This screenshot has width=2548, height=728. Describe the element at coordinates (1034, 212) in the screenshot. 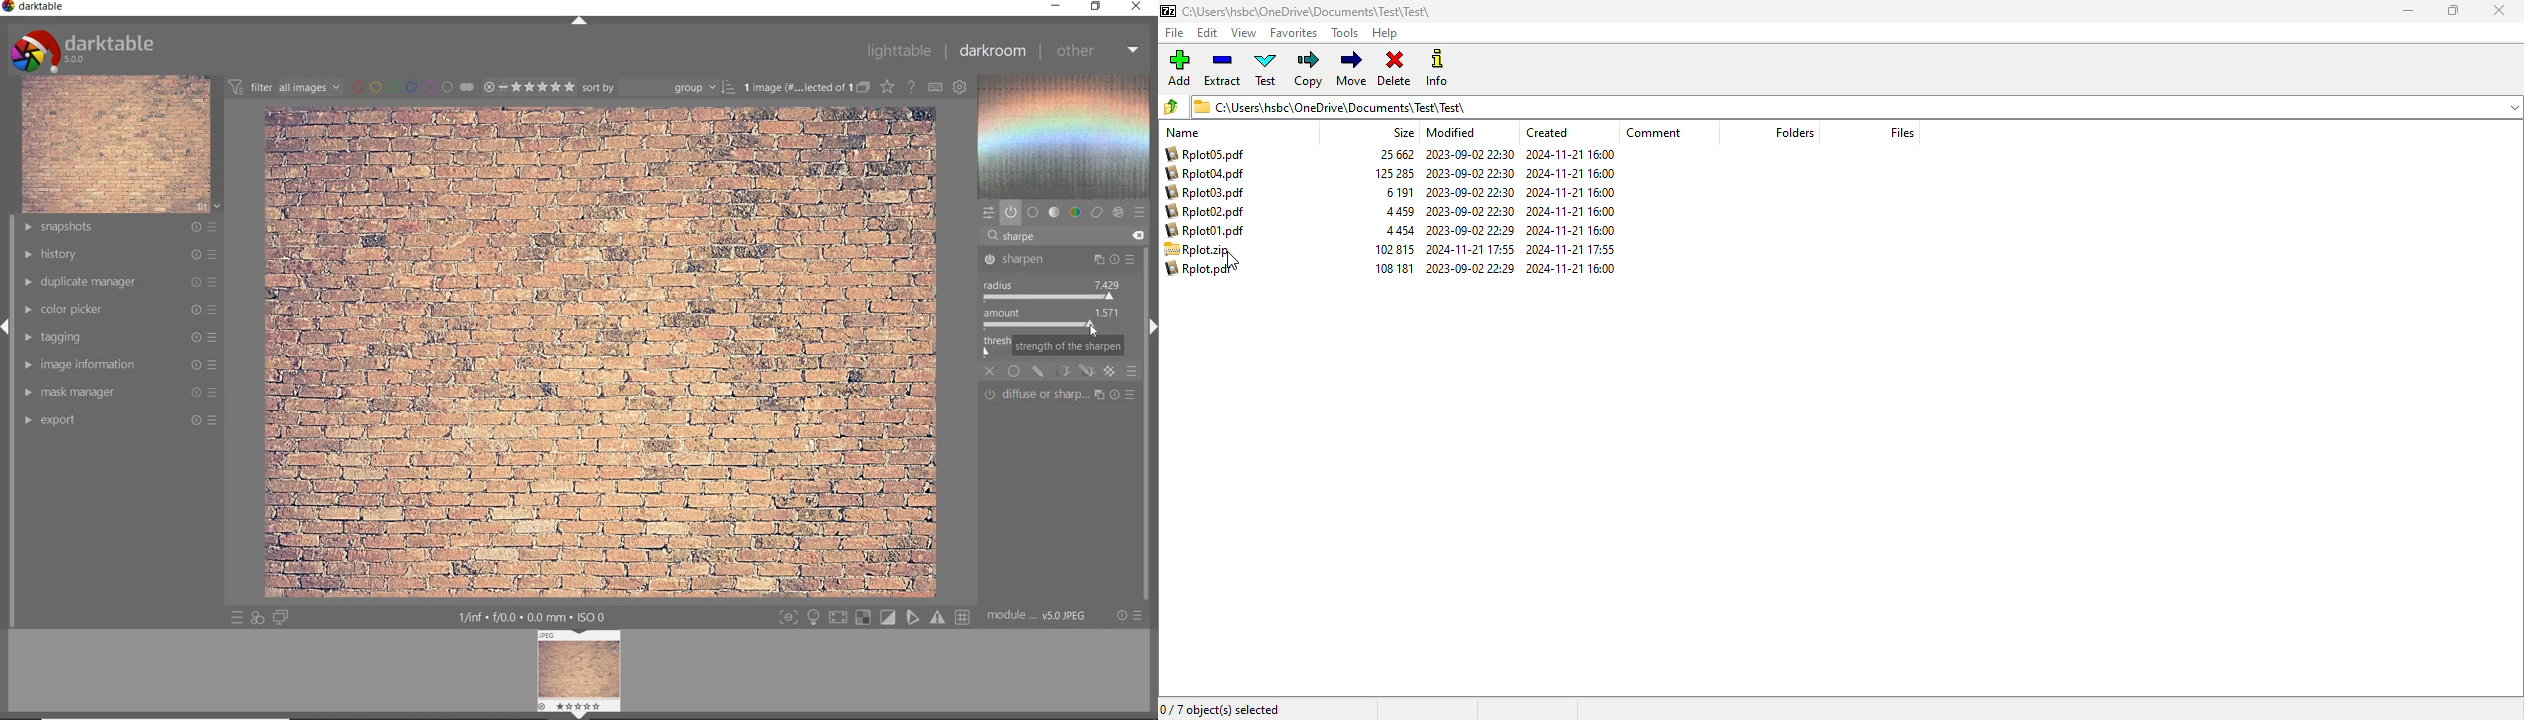

I see `base` at that location.